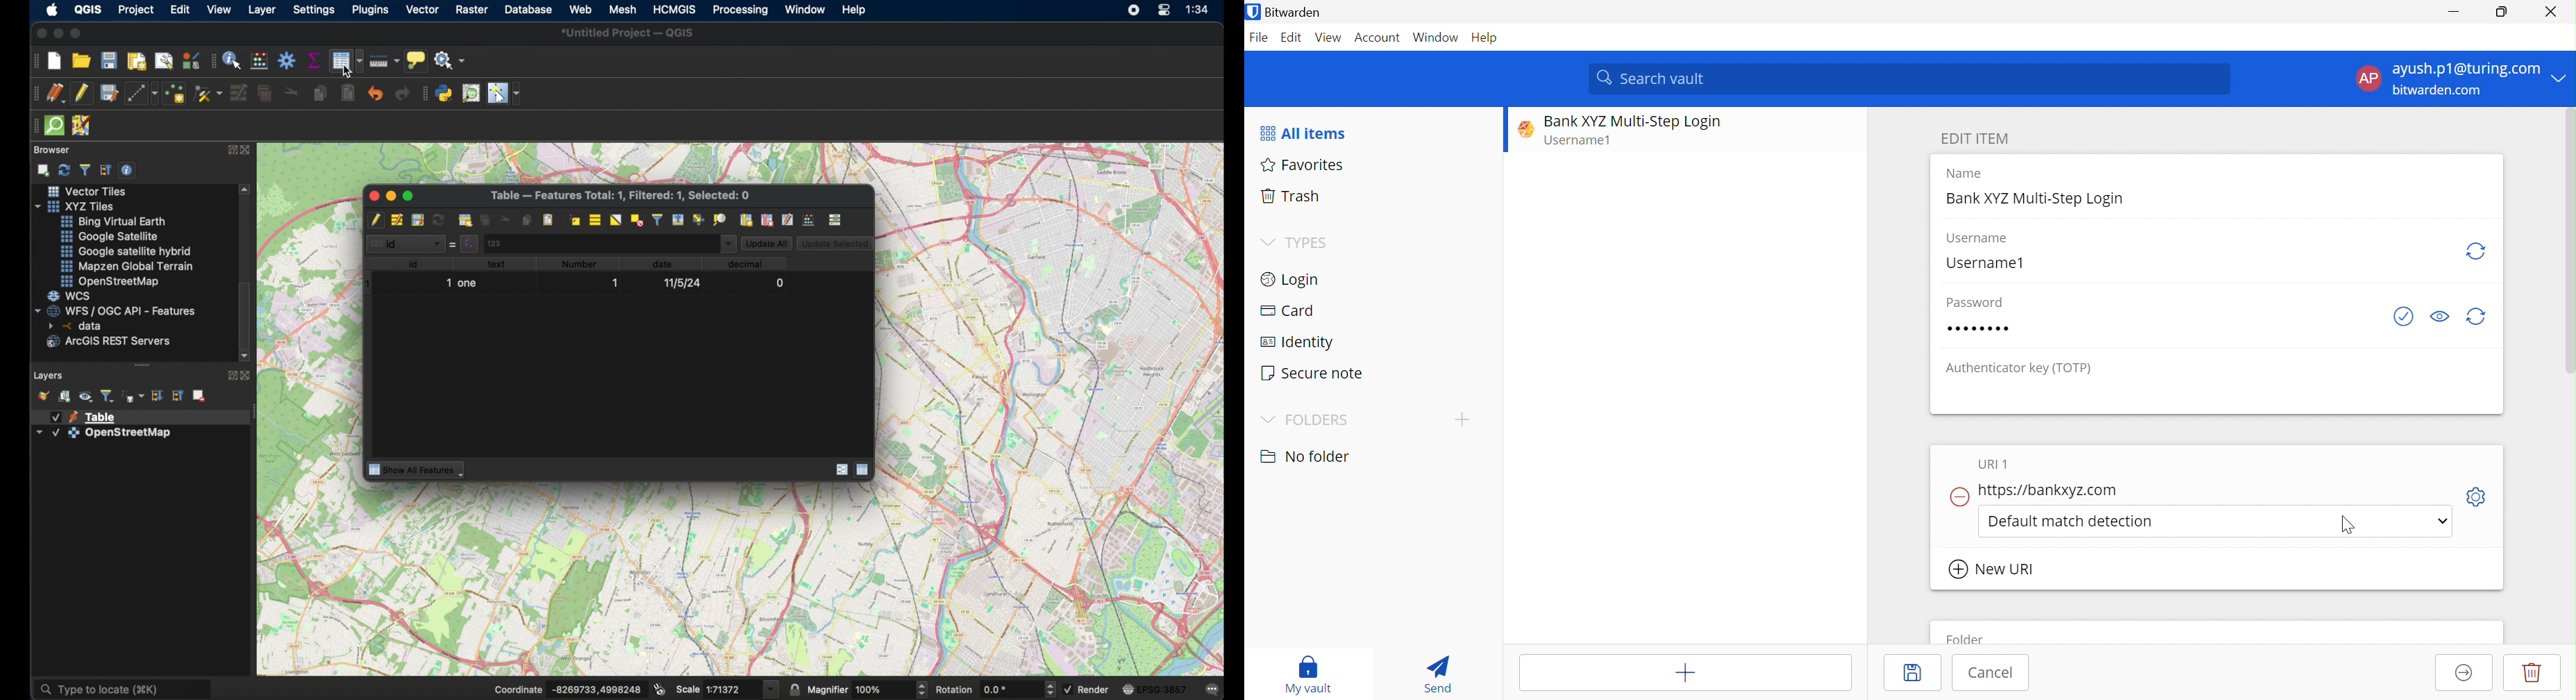 The image size is (2576, 700). I want to click on Drop Down, so click(2564, 78).